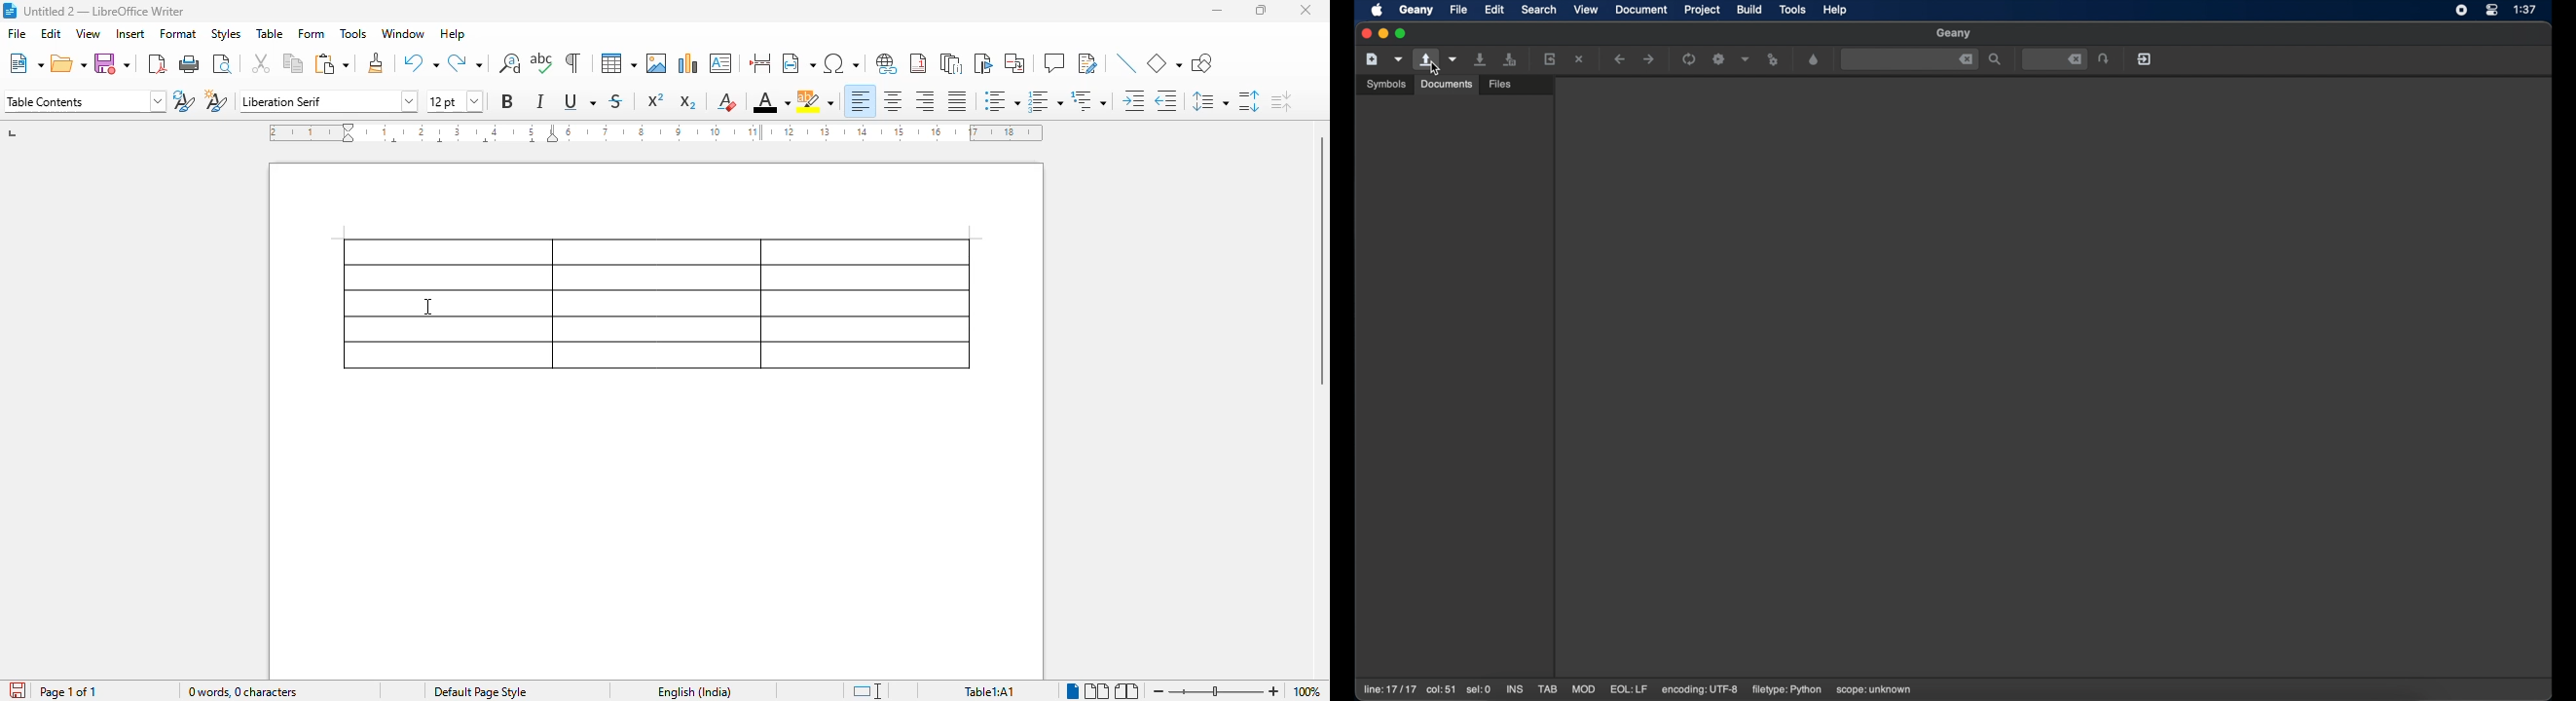 The image size is (2576, 728). Describe the element at coordinates (184, 100) in the screenshot. I see `update new selection` at that location.